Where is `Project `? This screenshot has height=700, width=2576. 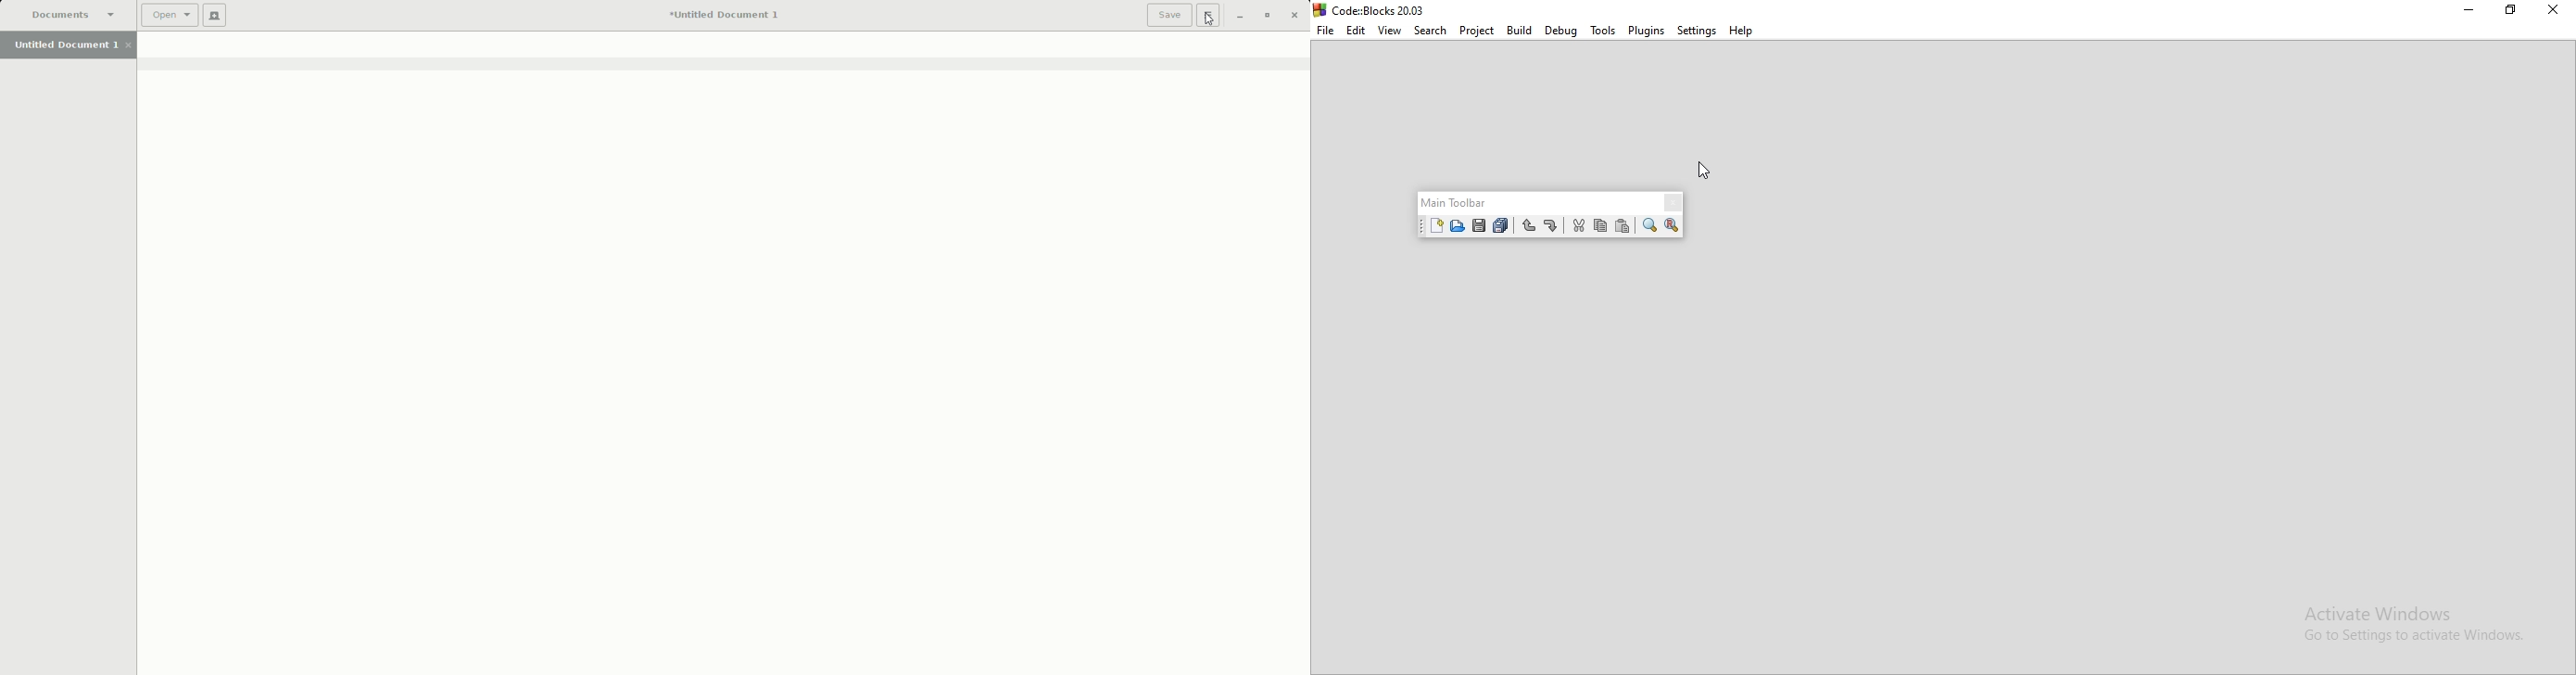
Project  is located at coordinates (1479, 31).